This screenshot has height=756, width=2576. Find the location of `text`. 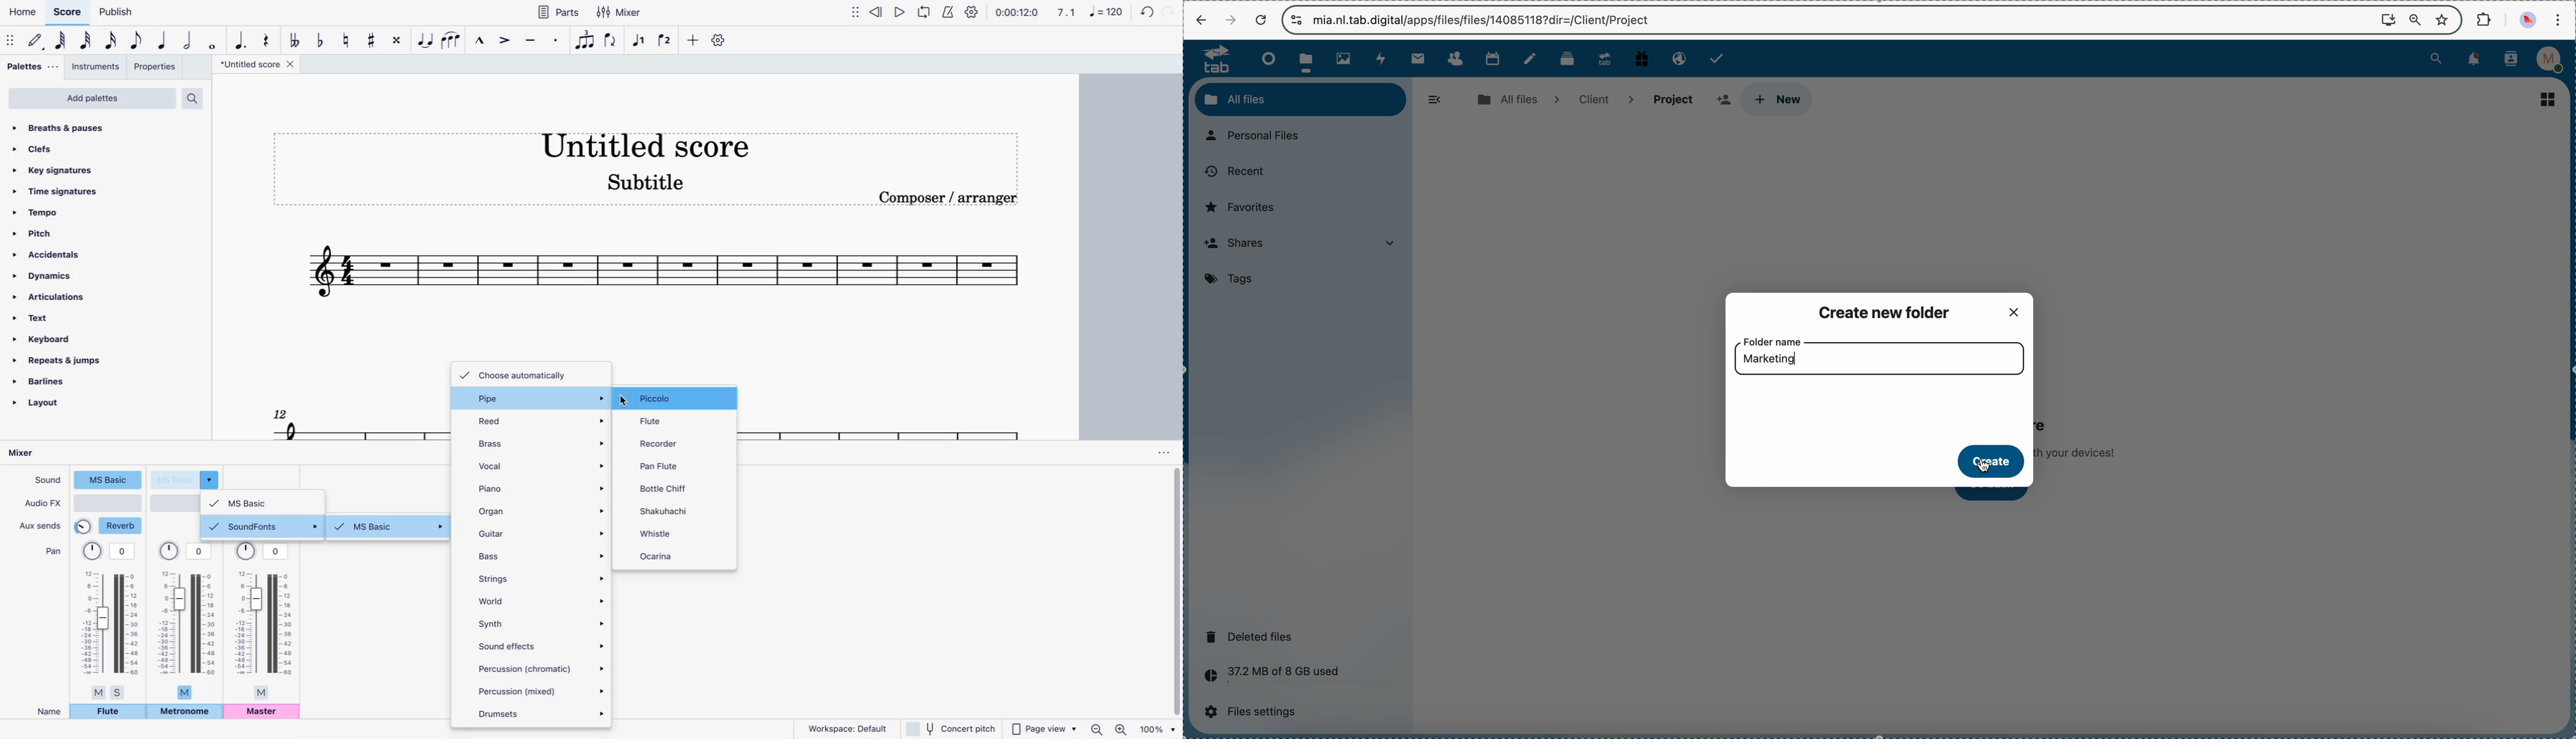

text is located at coordinates (74, 318).